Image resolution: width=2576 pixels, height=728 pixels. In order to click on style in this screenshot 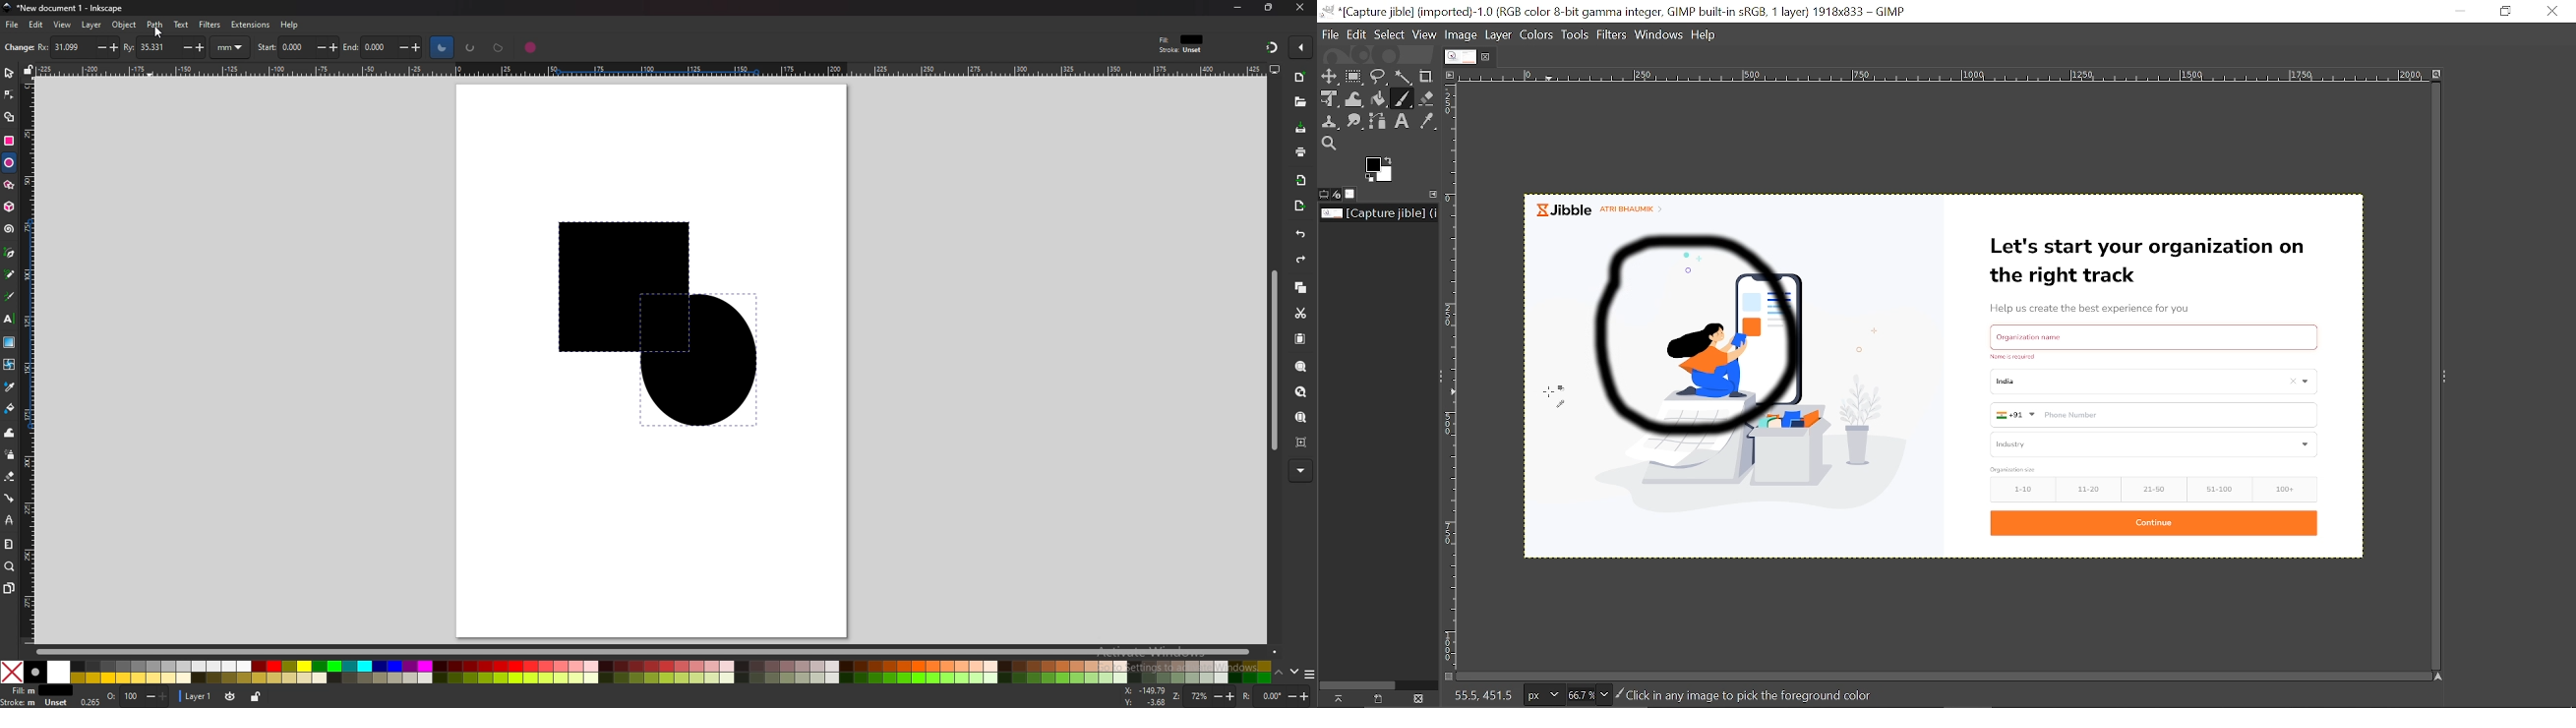, I will do `click(1184, 44)`.